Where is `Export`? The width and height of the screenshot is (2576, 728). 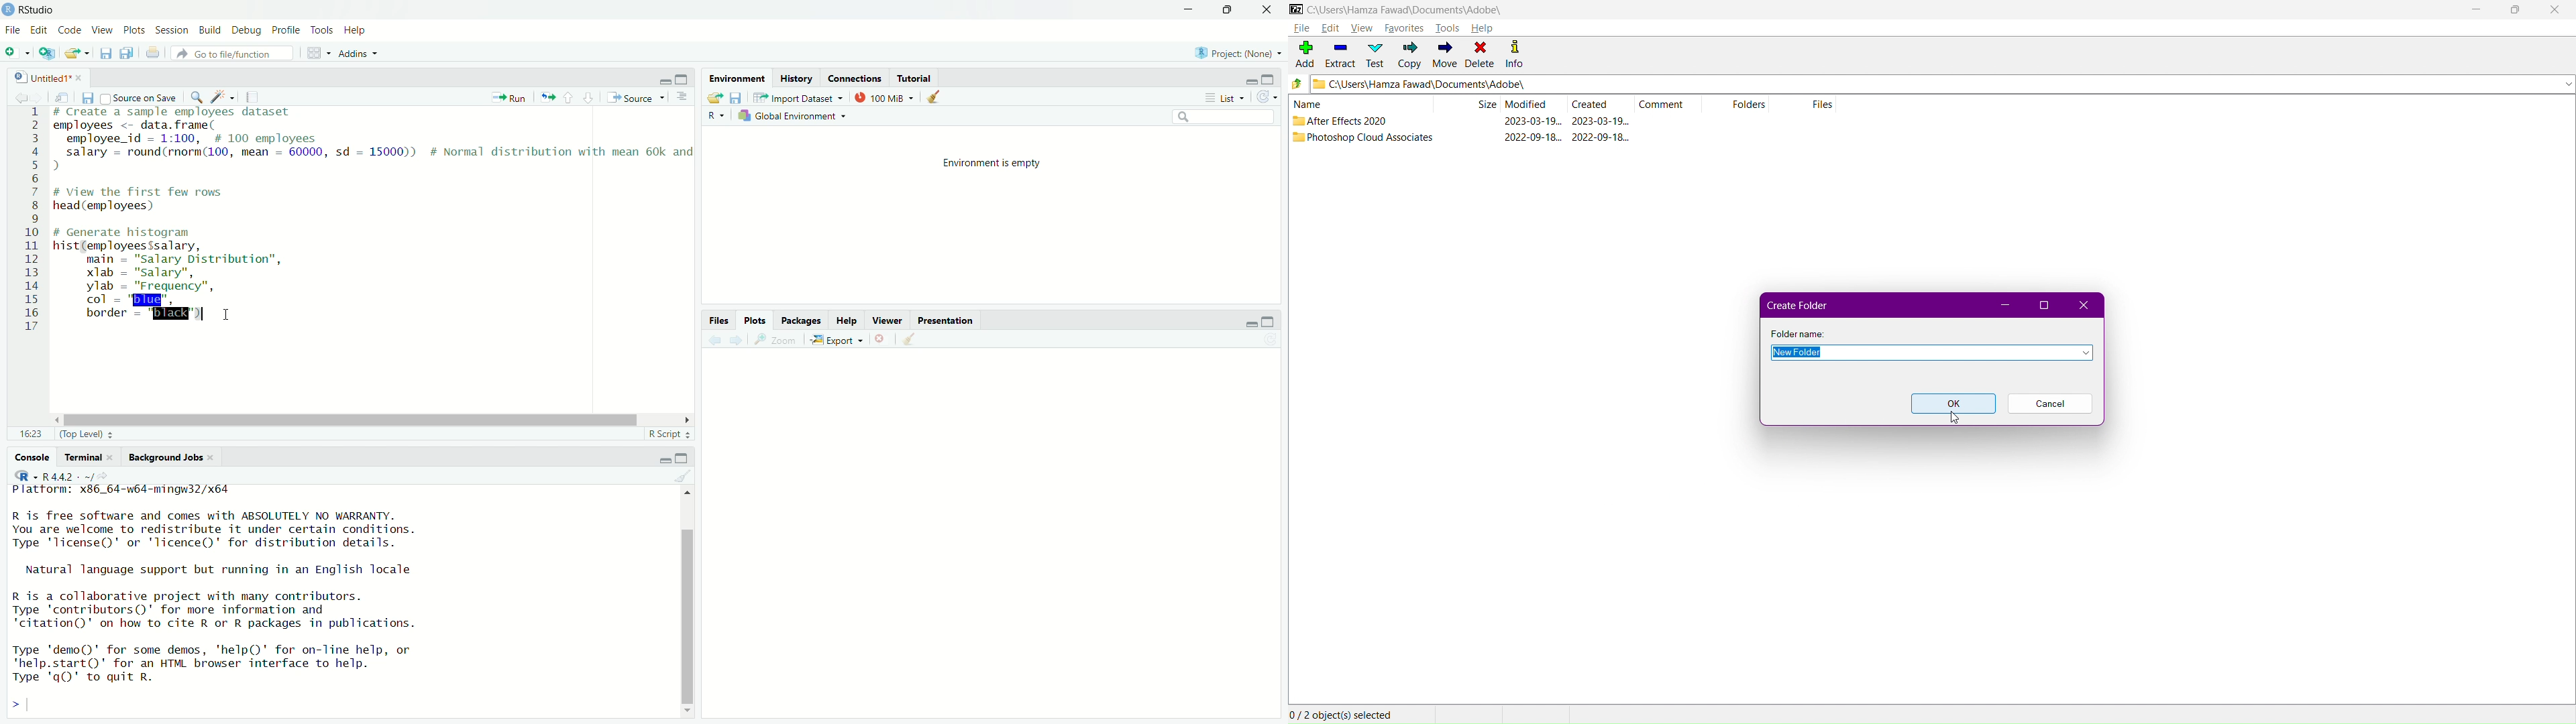
Export is located at coordinates (836, 339).